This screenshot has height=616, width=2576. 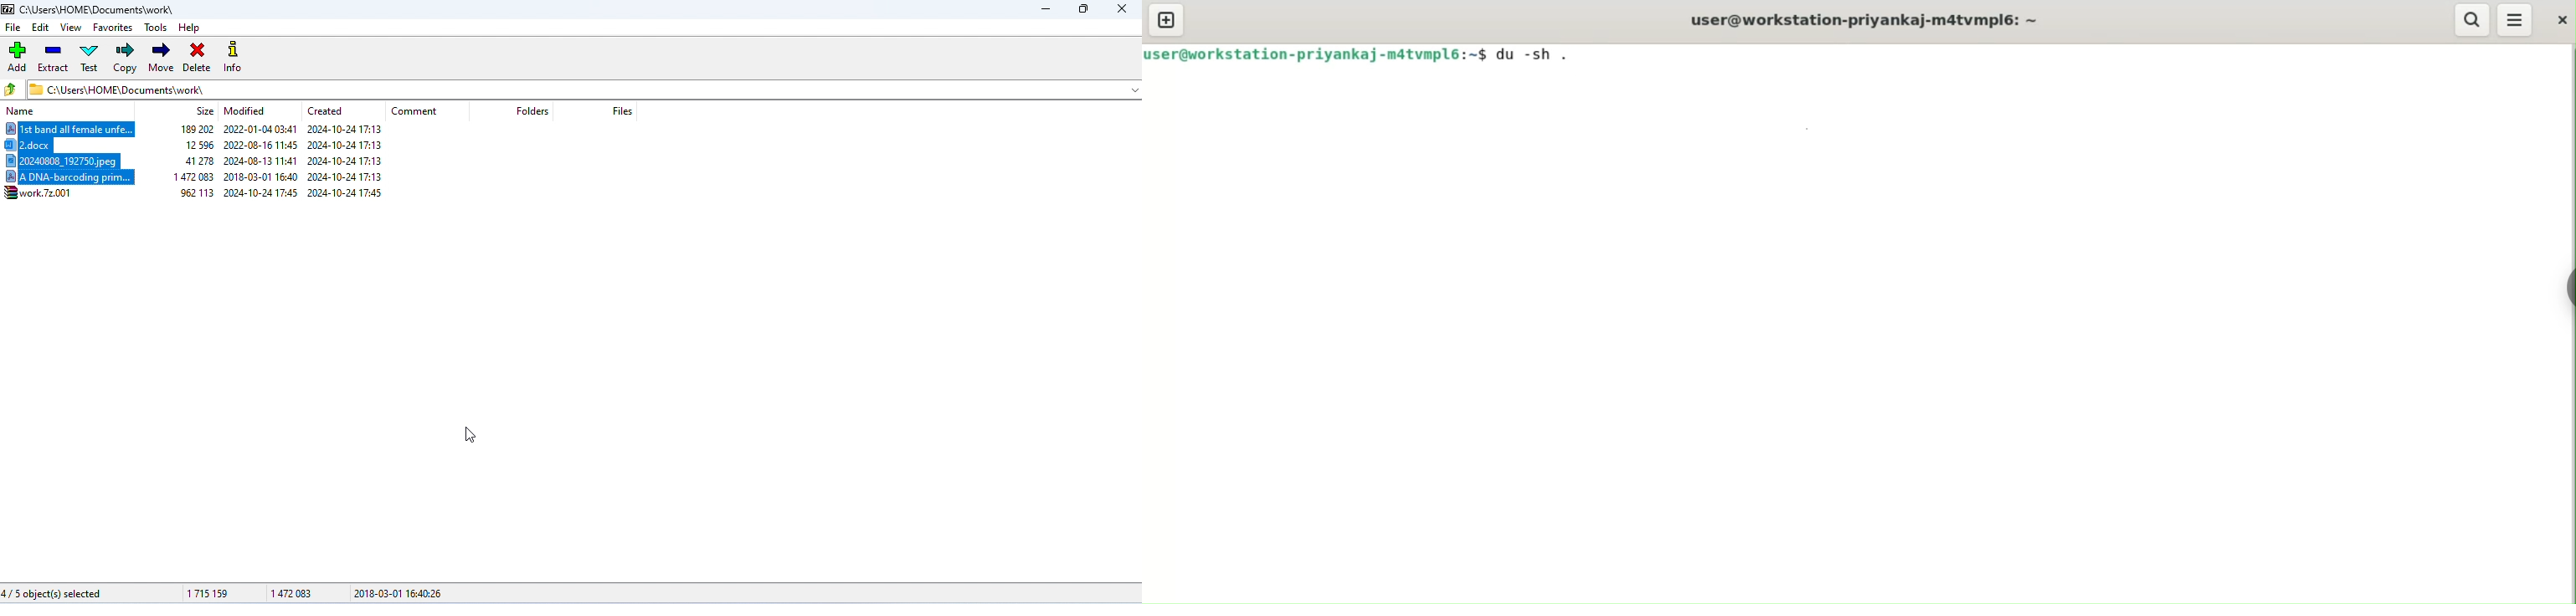 What do you see at coordinates (157, 27) in the screenshot?
I see `tools` at bounding box center [157, 27].